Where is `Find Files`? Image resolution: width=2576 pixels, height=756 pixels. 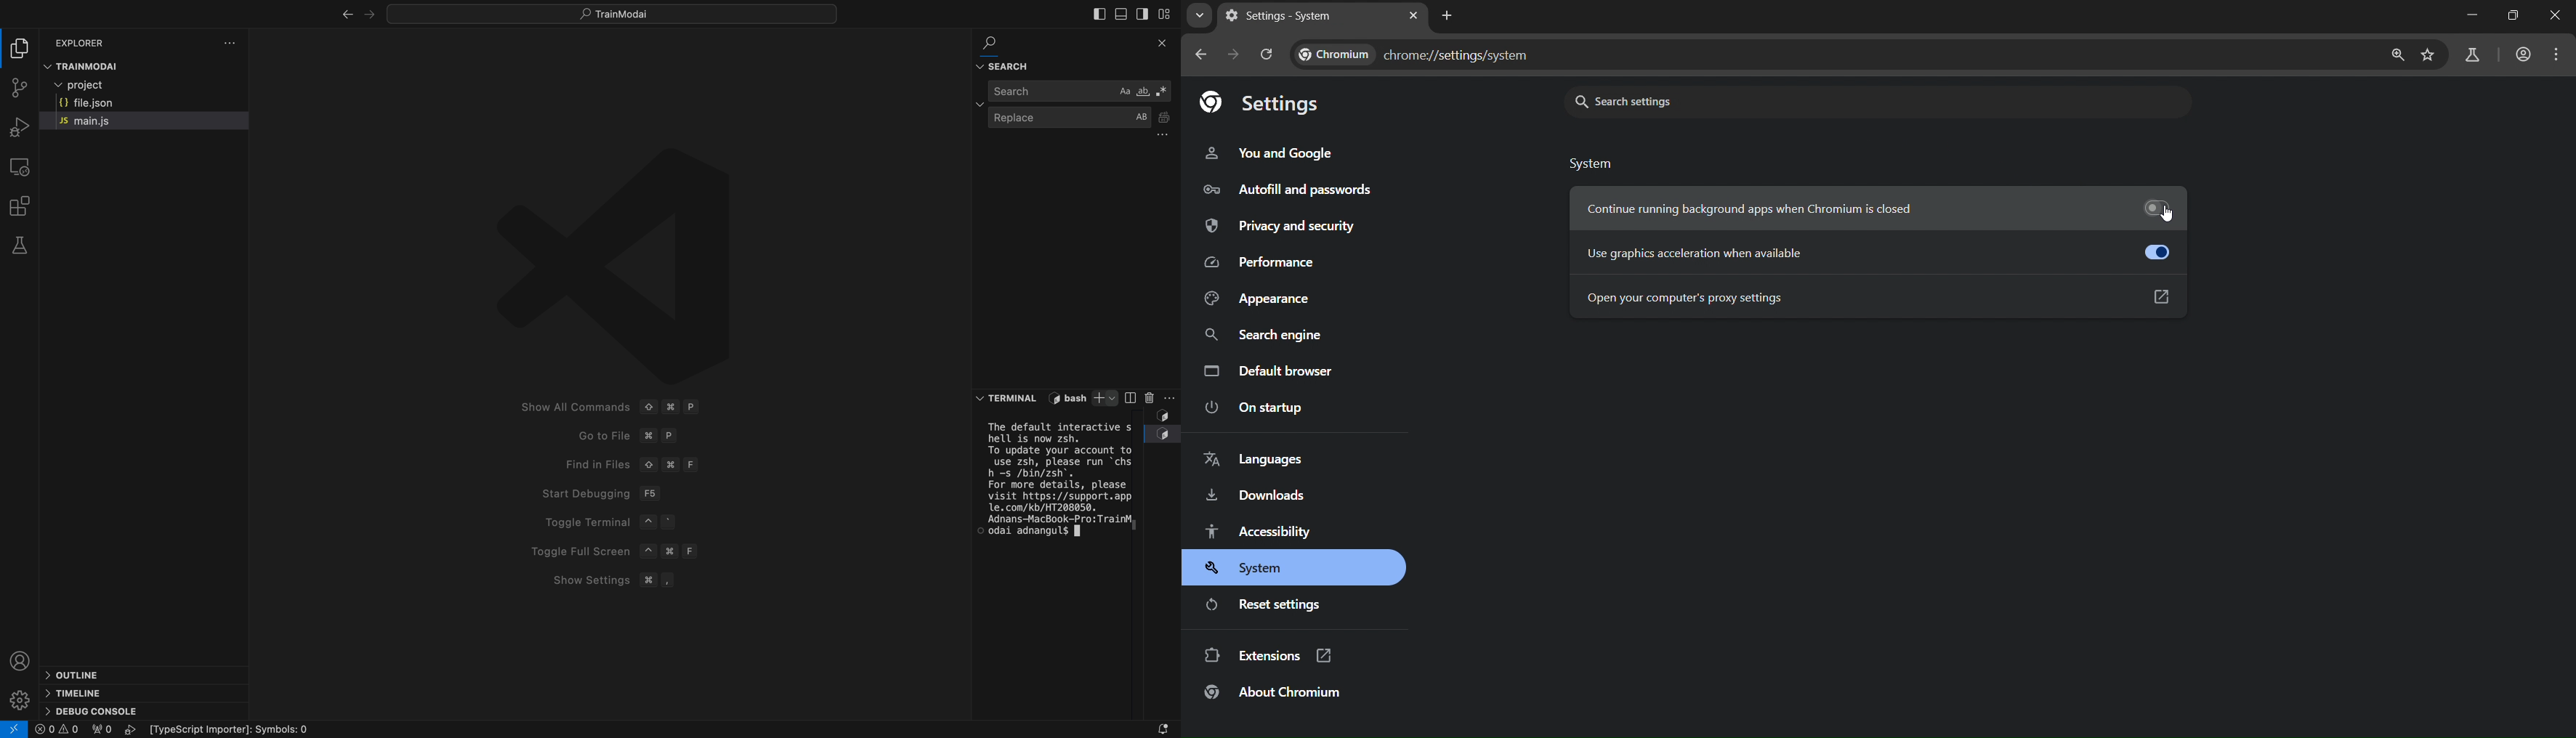
Find Files is located at coordinates (684, 464).